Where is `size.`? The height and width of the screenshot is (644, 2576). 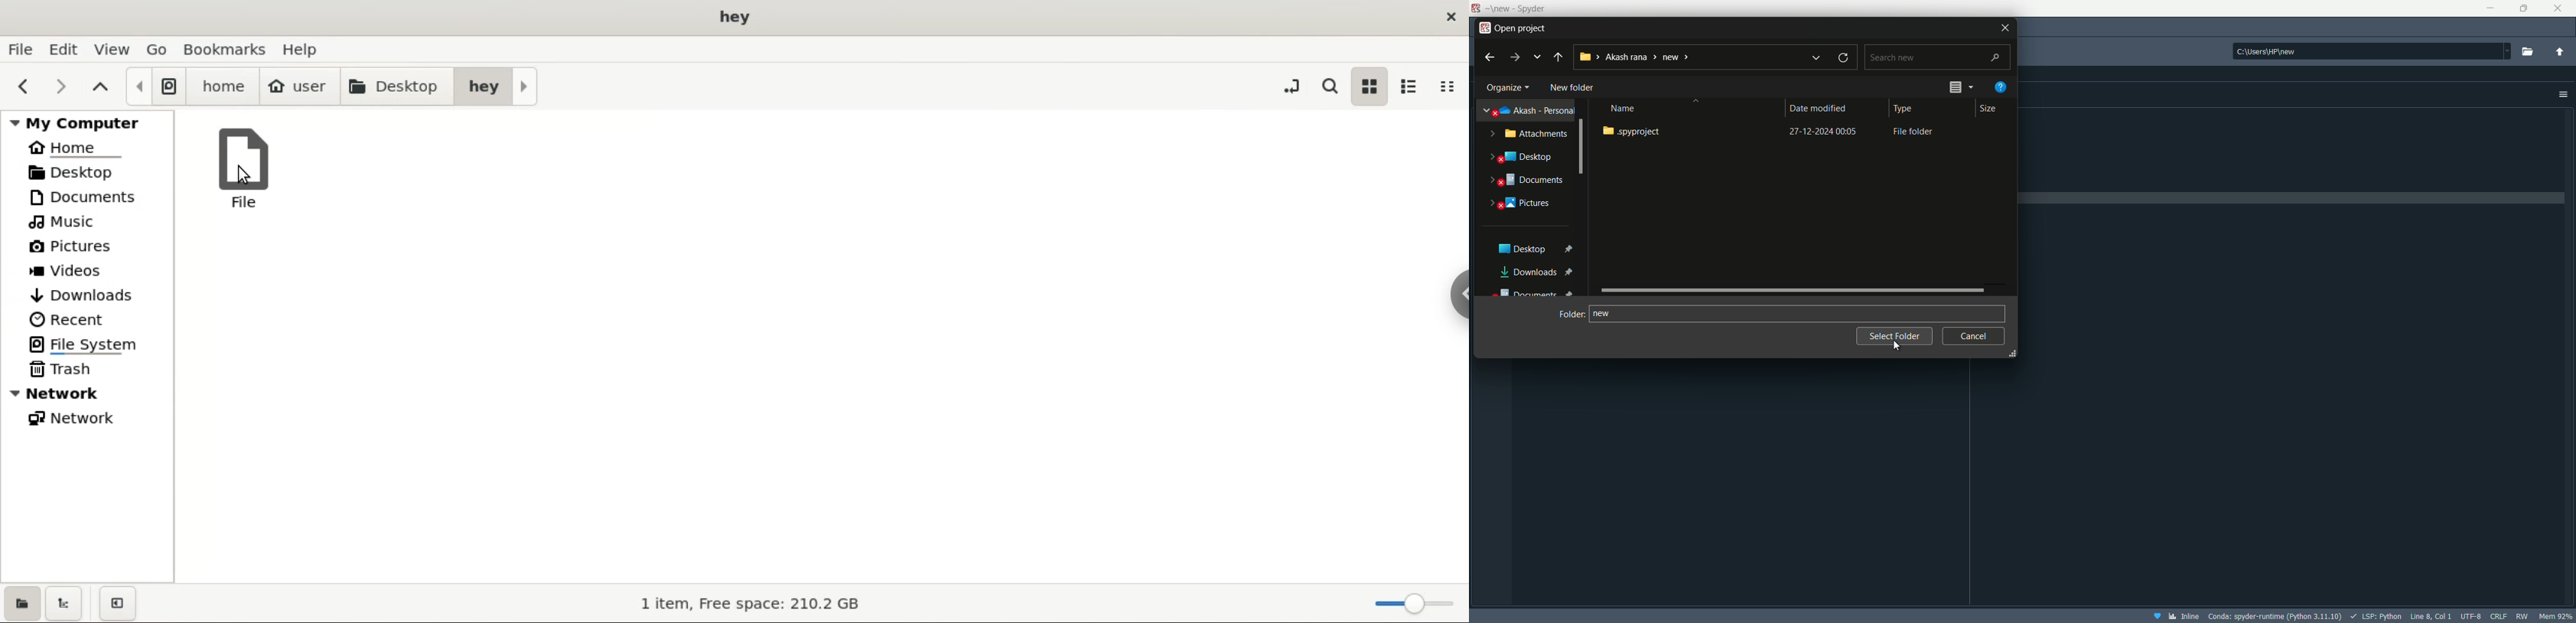 size. is located at coordinates (1988, 108).